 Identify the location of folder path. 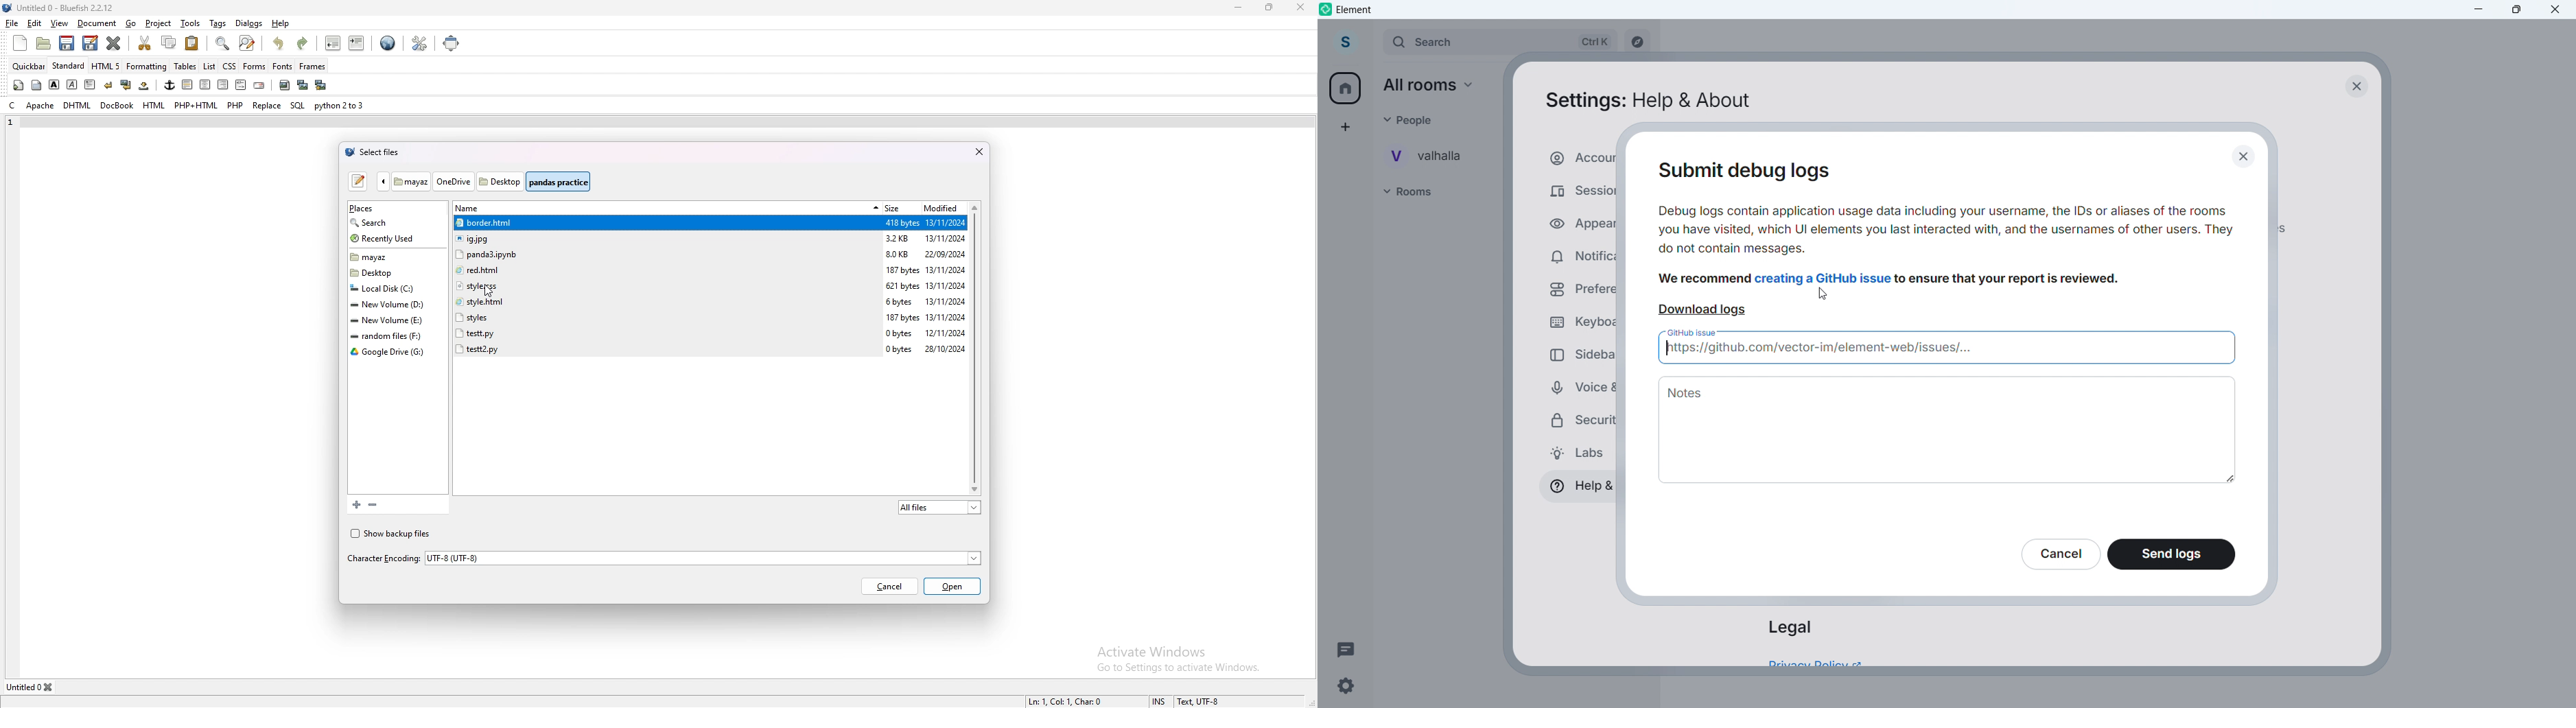
(484, 180).